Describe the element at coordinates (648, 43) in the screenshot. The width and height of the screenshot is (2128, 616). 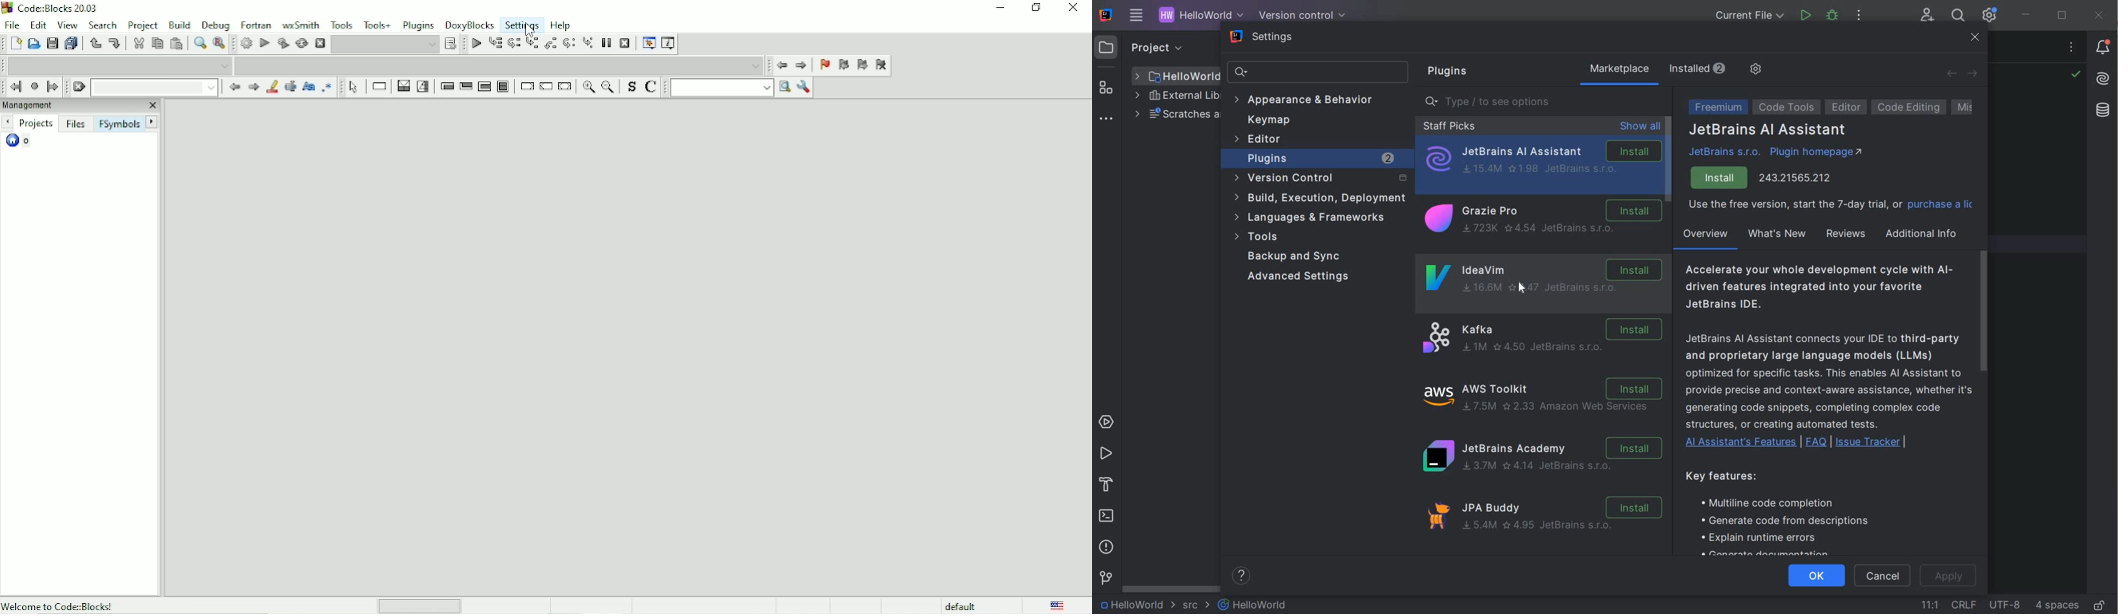
I see `Debugging windows` at that location.